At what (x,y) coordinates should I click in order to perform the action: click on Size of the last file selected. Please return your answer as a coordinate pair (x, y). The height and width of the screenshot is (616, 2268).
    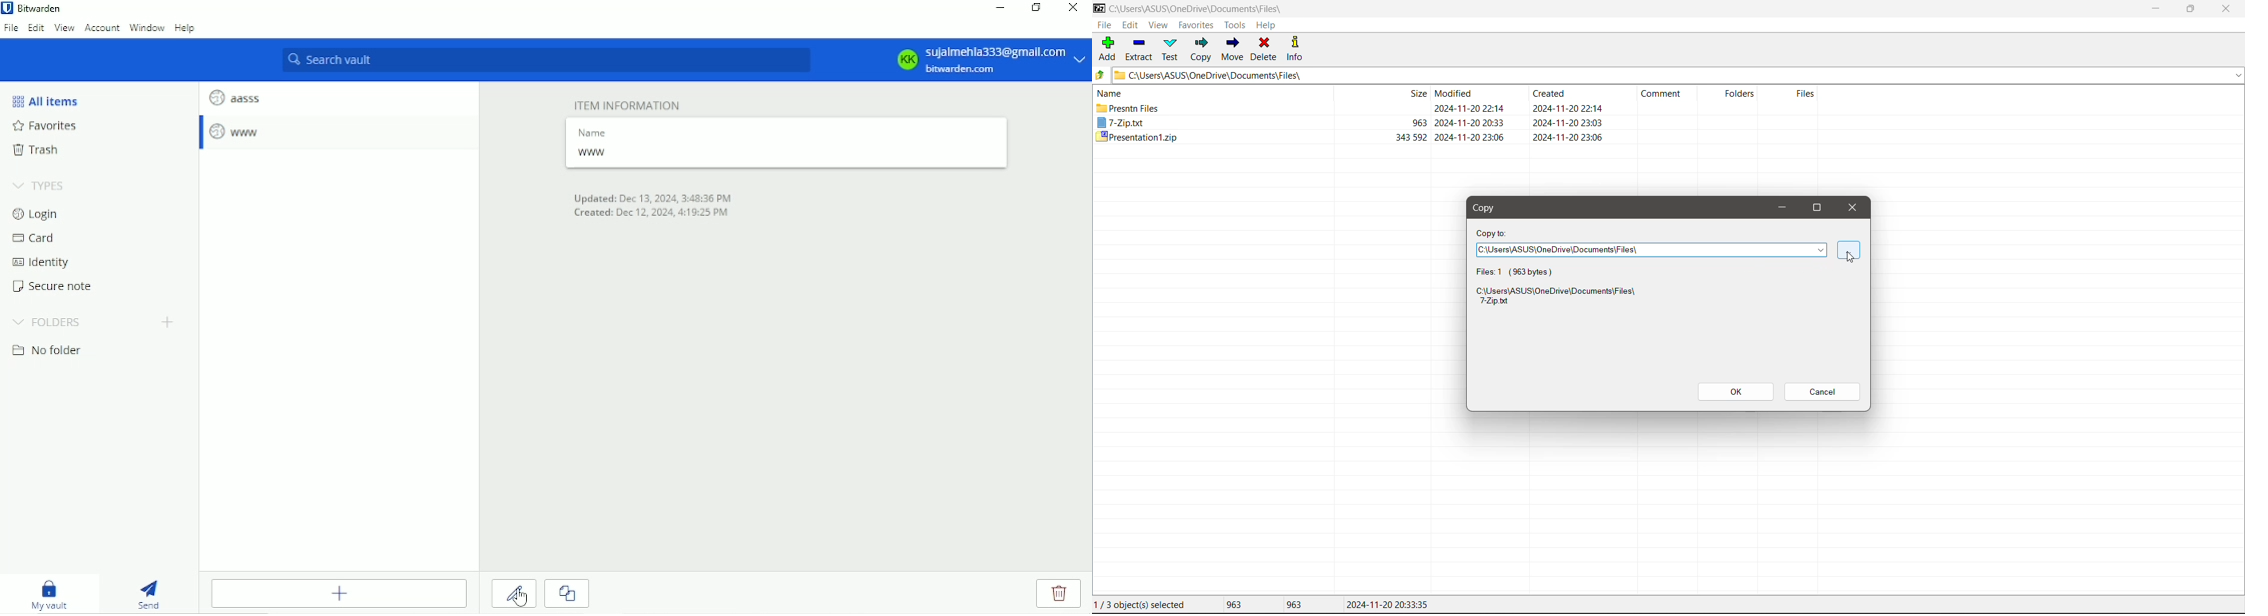
    Looking at the image, I should click on (1294, 604).